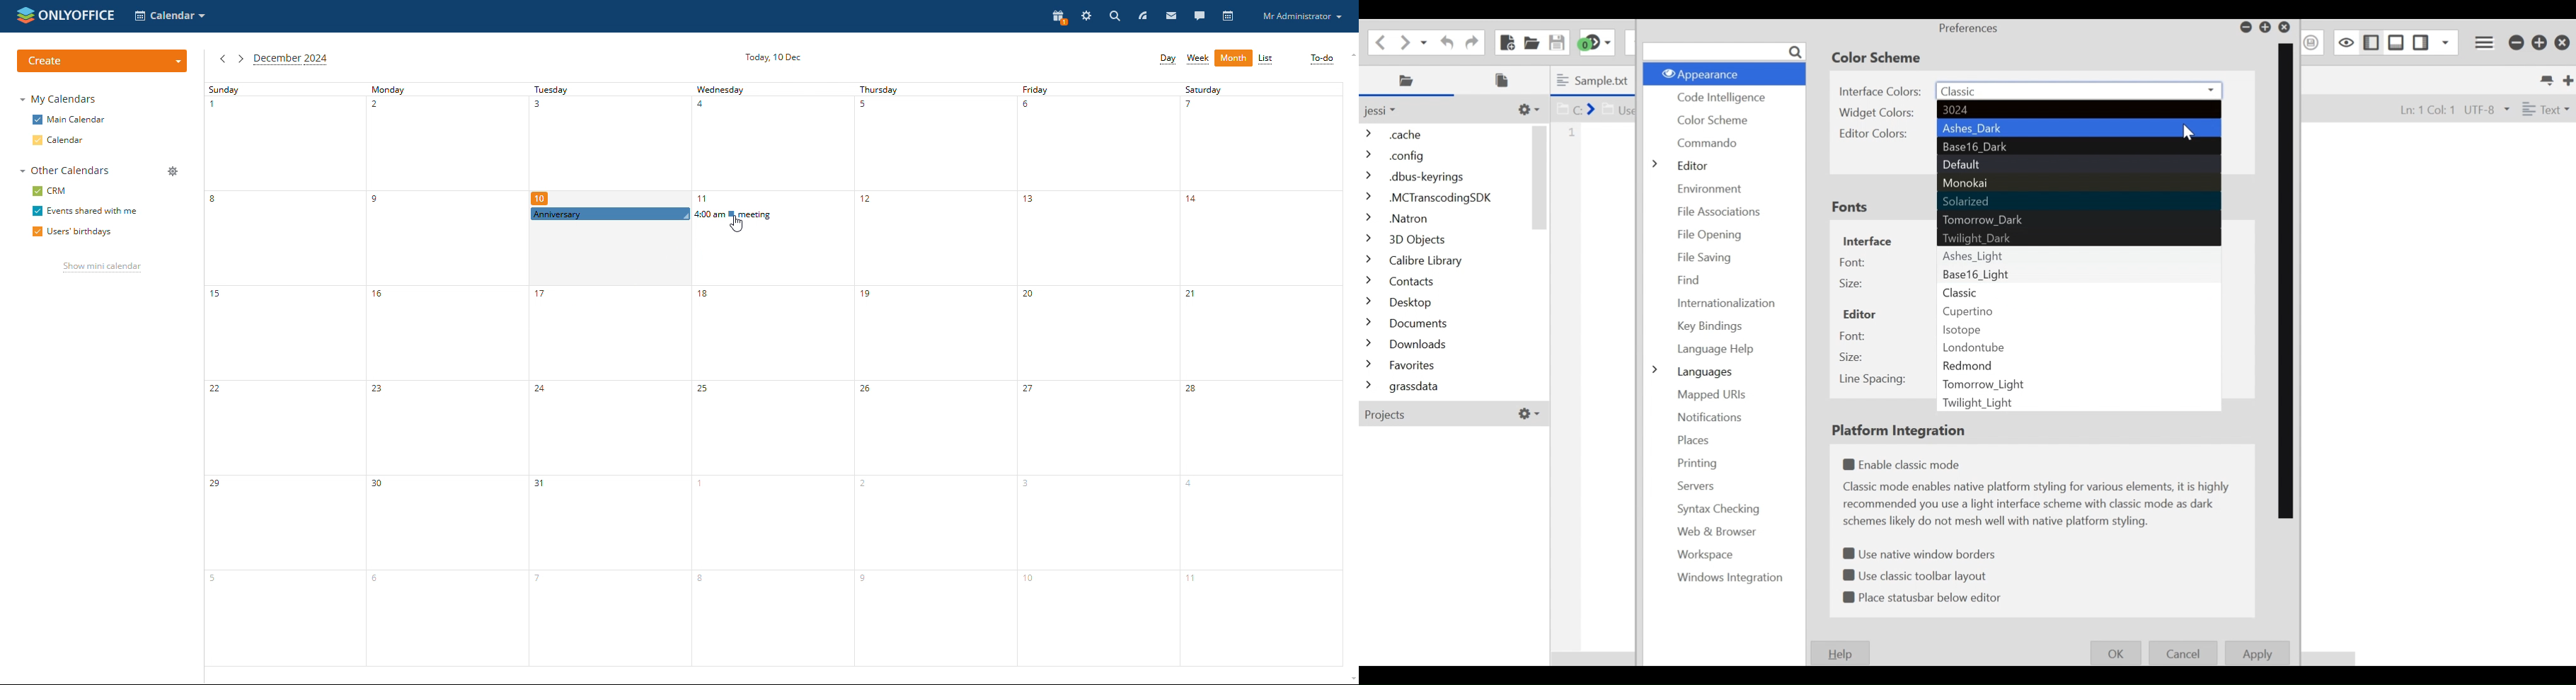 The image size is (2576, 700). Describe the element at coordinates (773, 58) in the screenshot. I see `current date` at that location.